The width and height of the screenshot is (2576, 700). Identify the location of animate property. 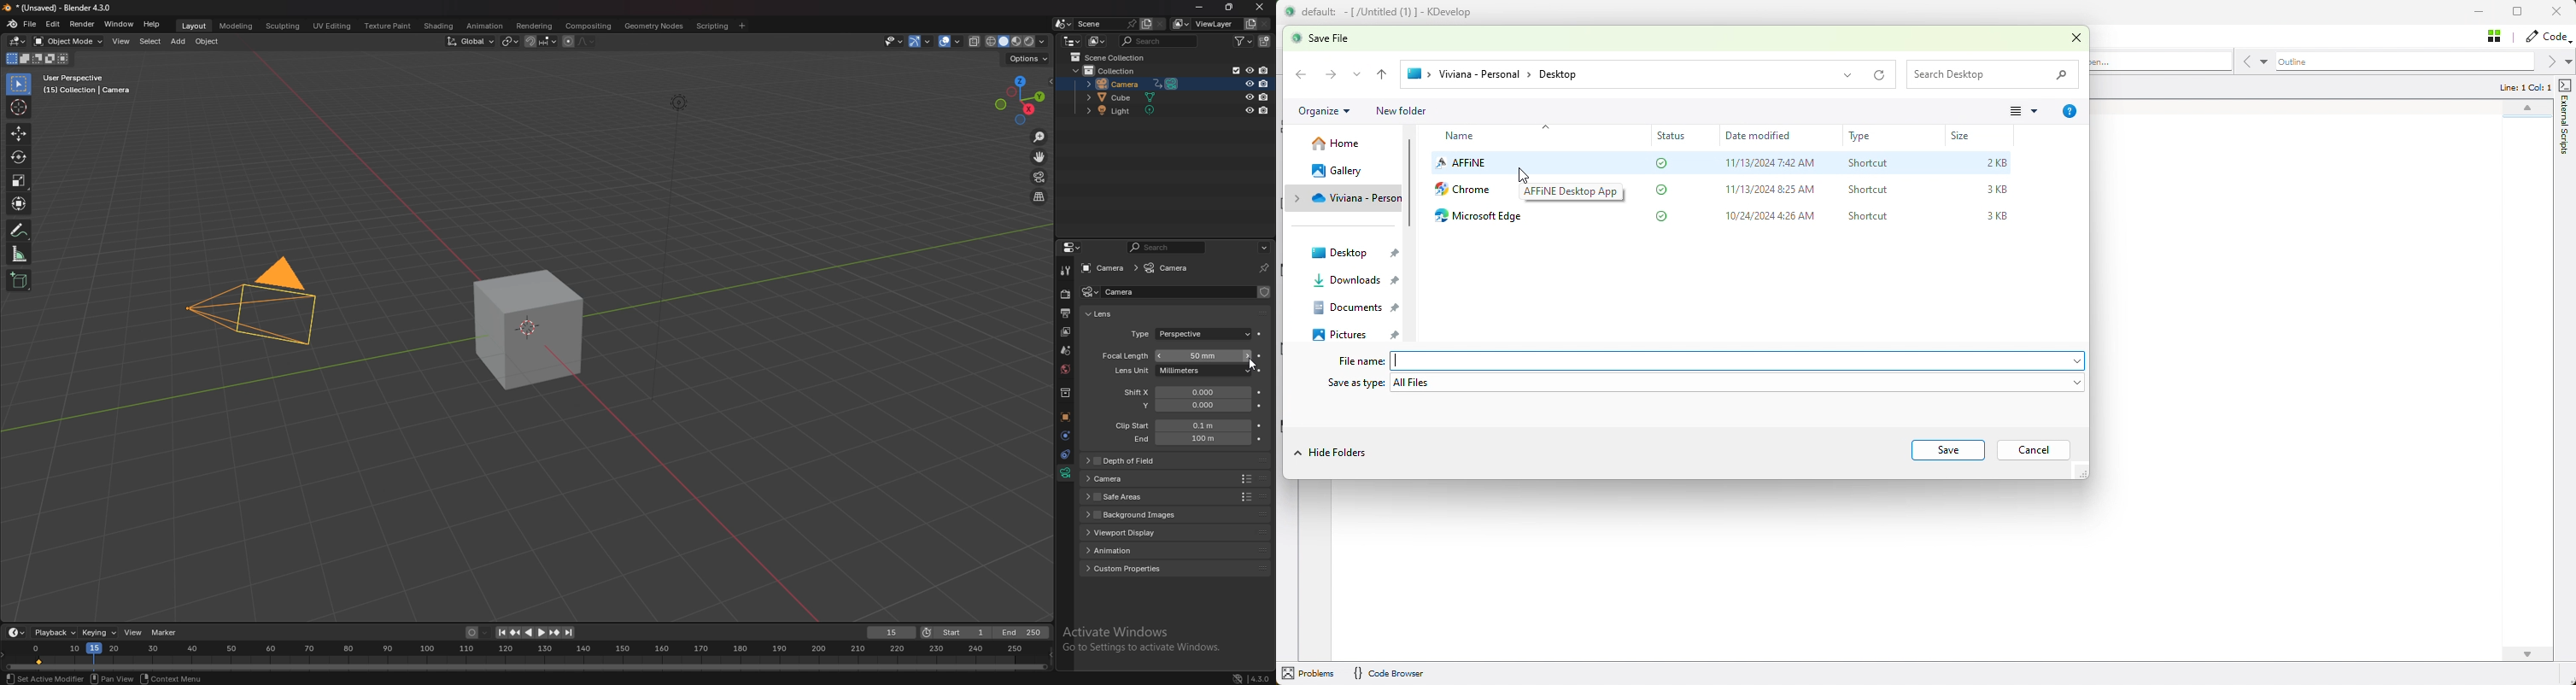
(1261, 370).